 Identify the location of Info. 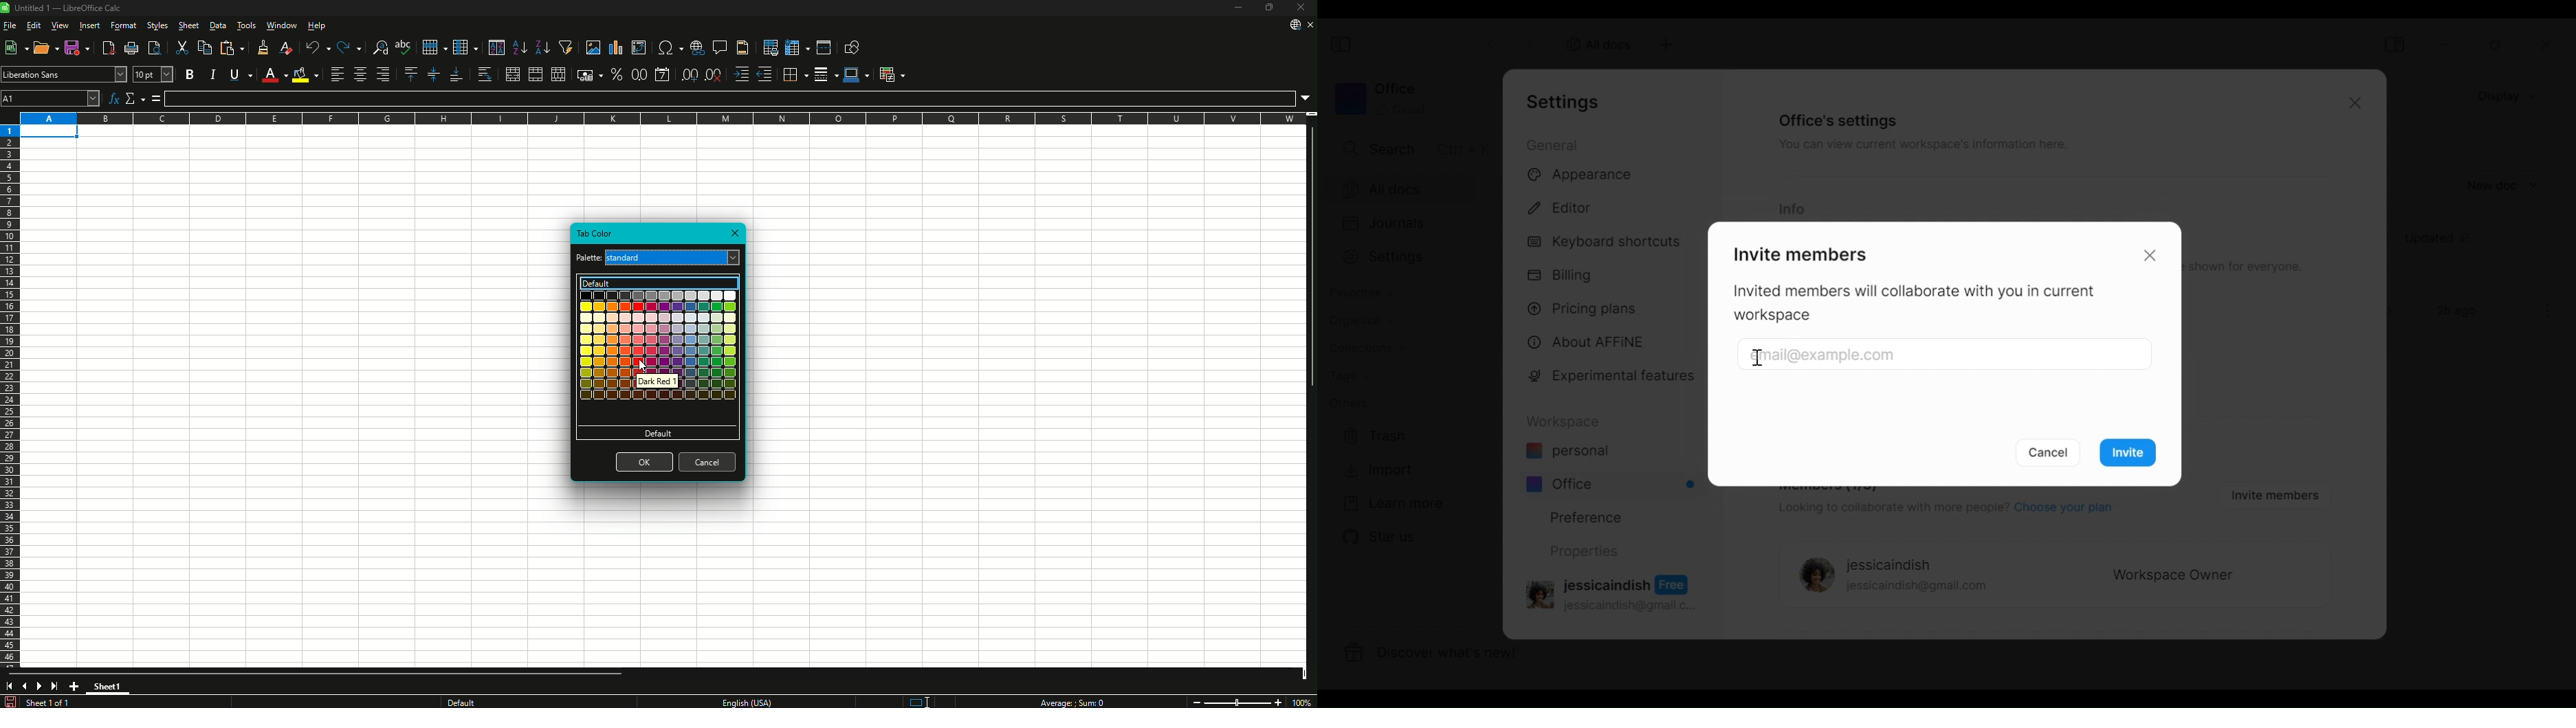
(1791, 210).